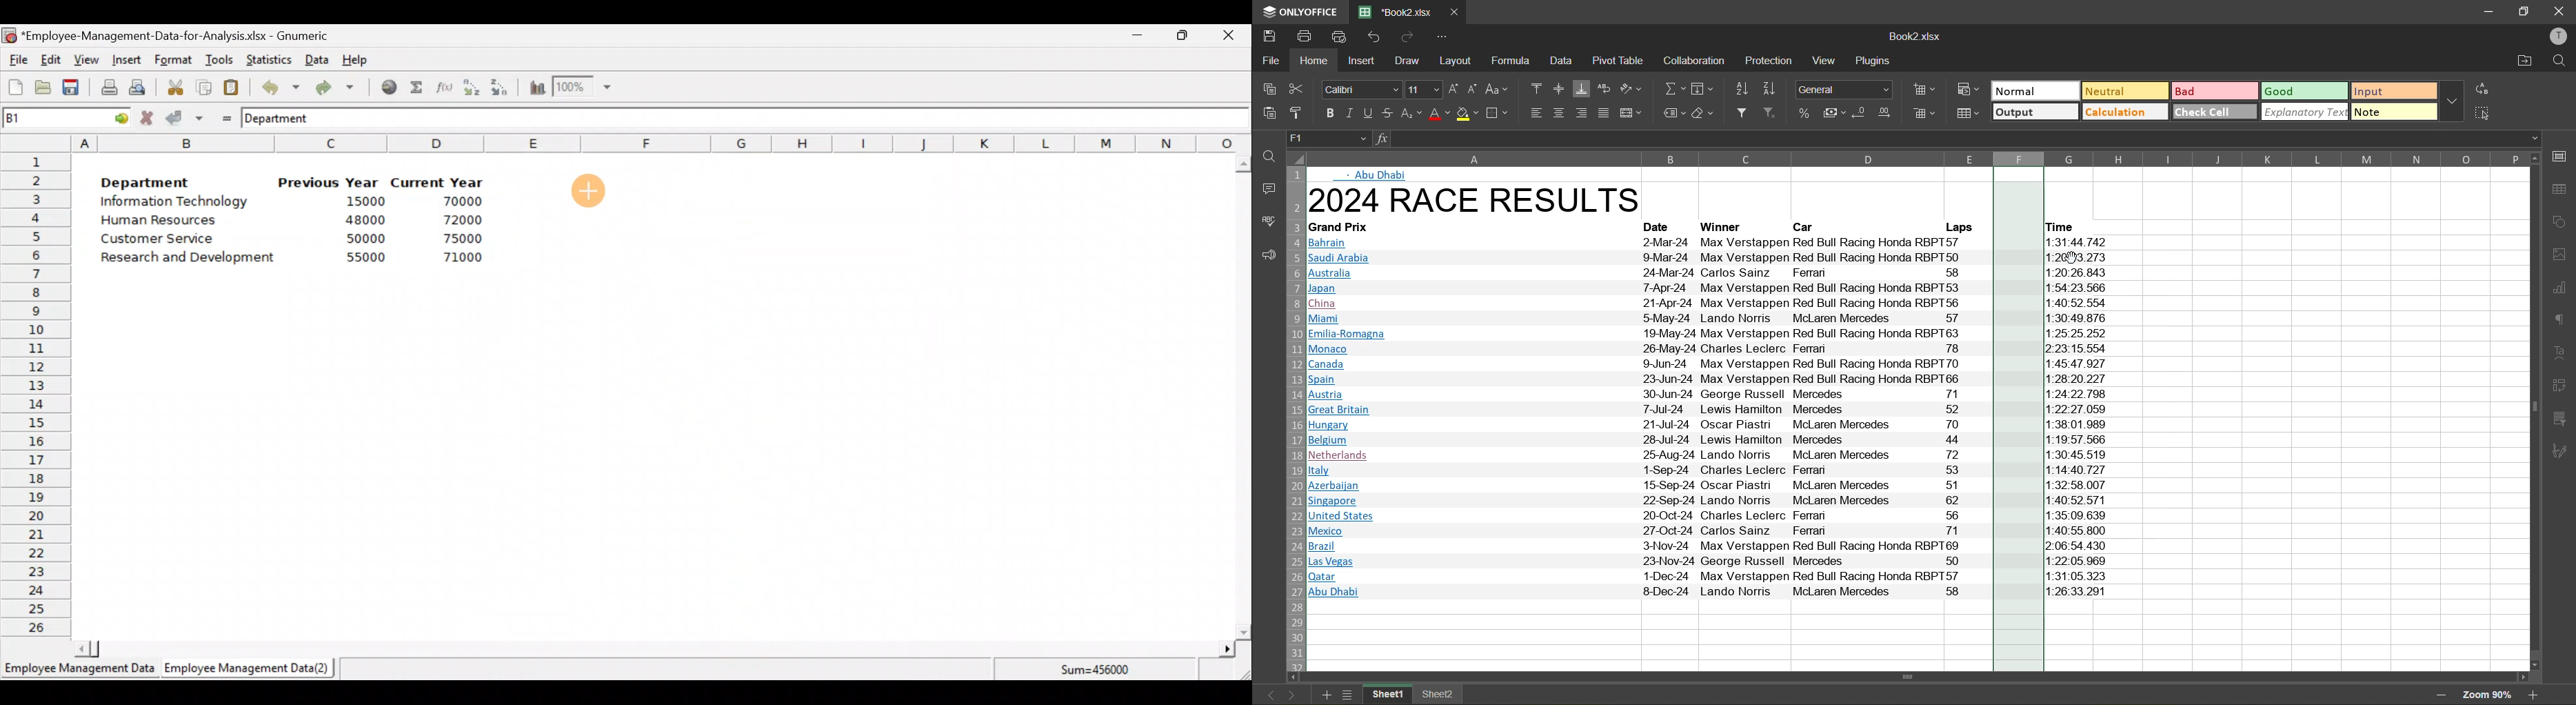  Describe the element at coordinates (1263, 157) in the screenshot. I see `find` at that location.